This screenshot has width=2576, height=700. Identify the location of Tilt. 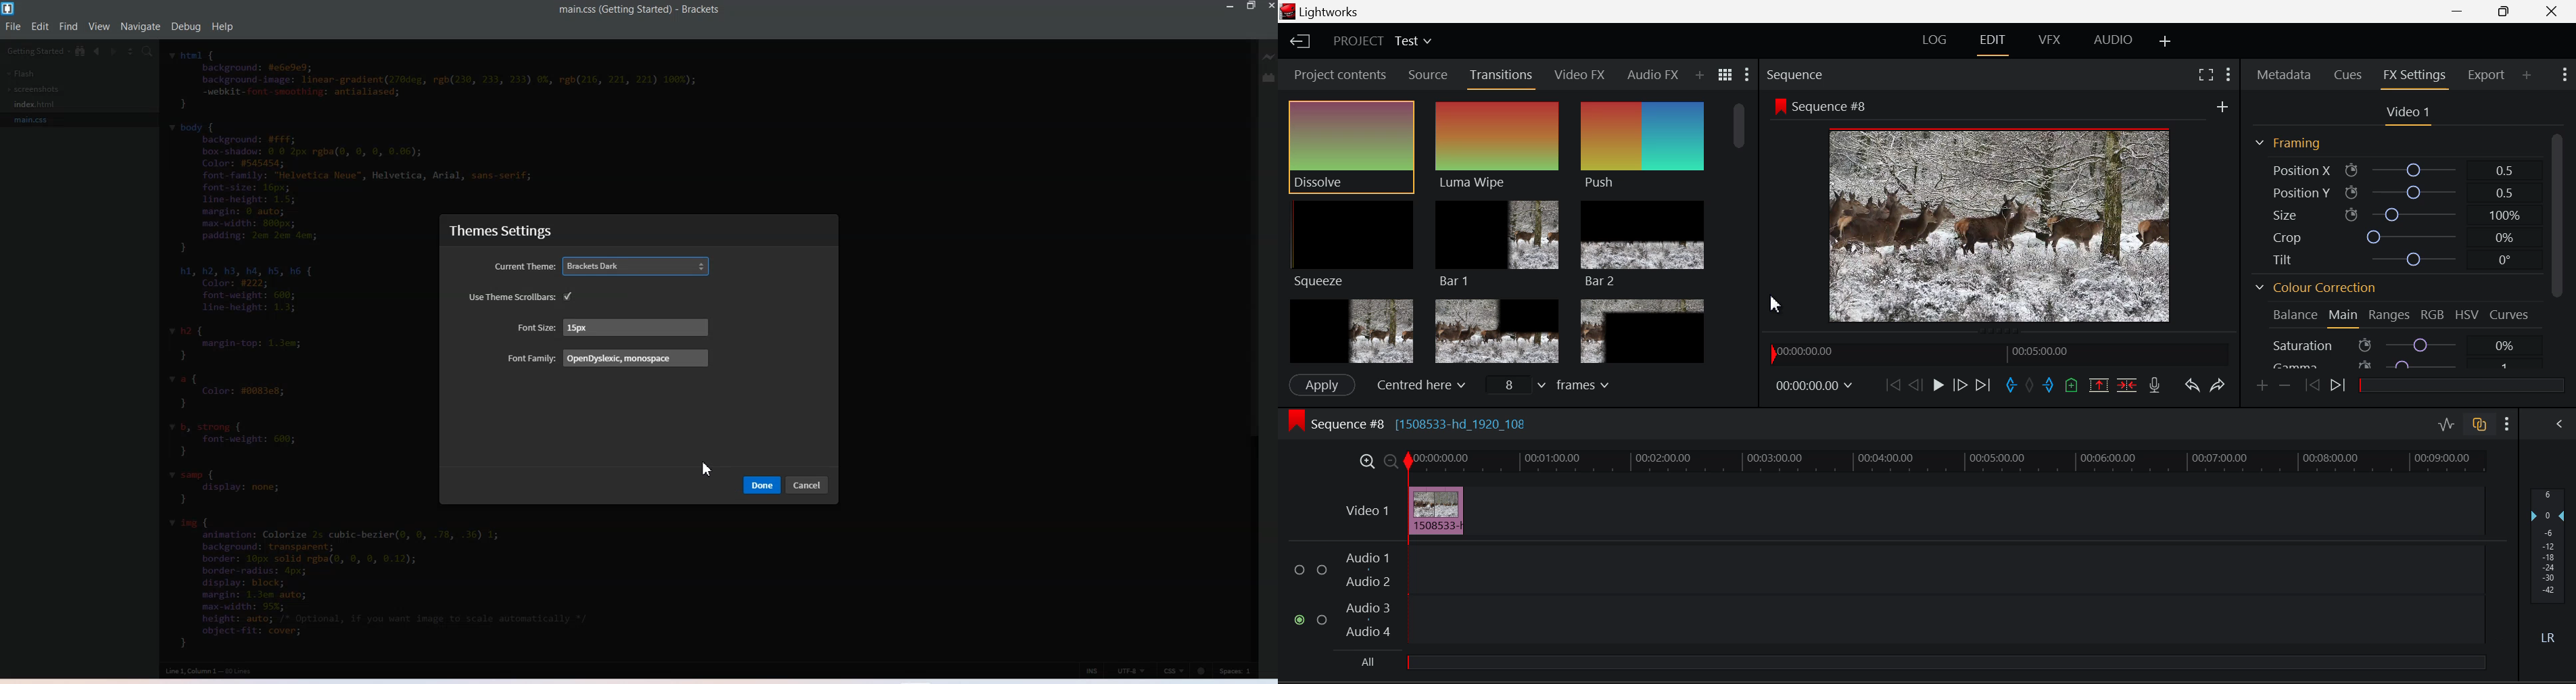
(2400, 258).